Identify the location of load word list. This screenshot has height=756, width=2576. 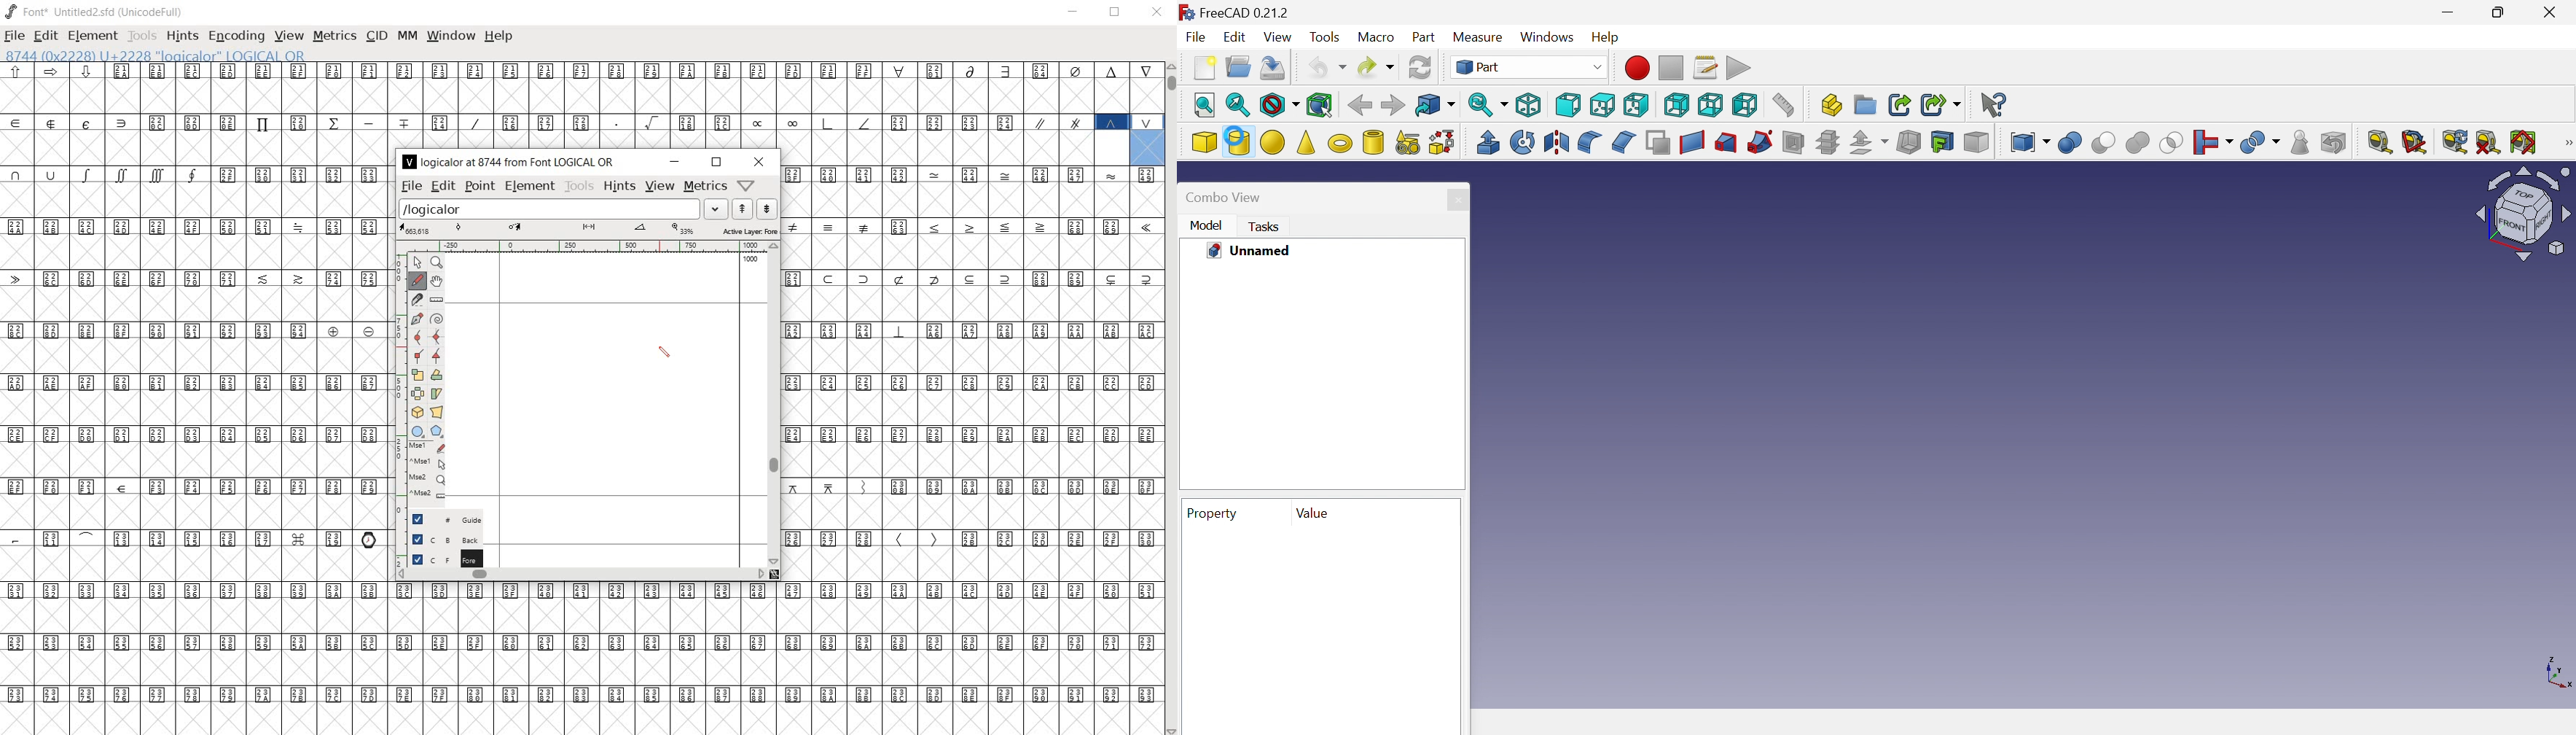
(564, 209).